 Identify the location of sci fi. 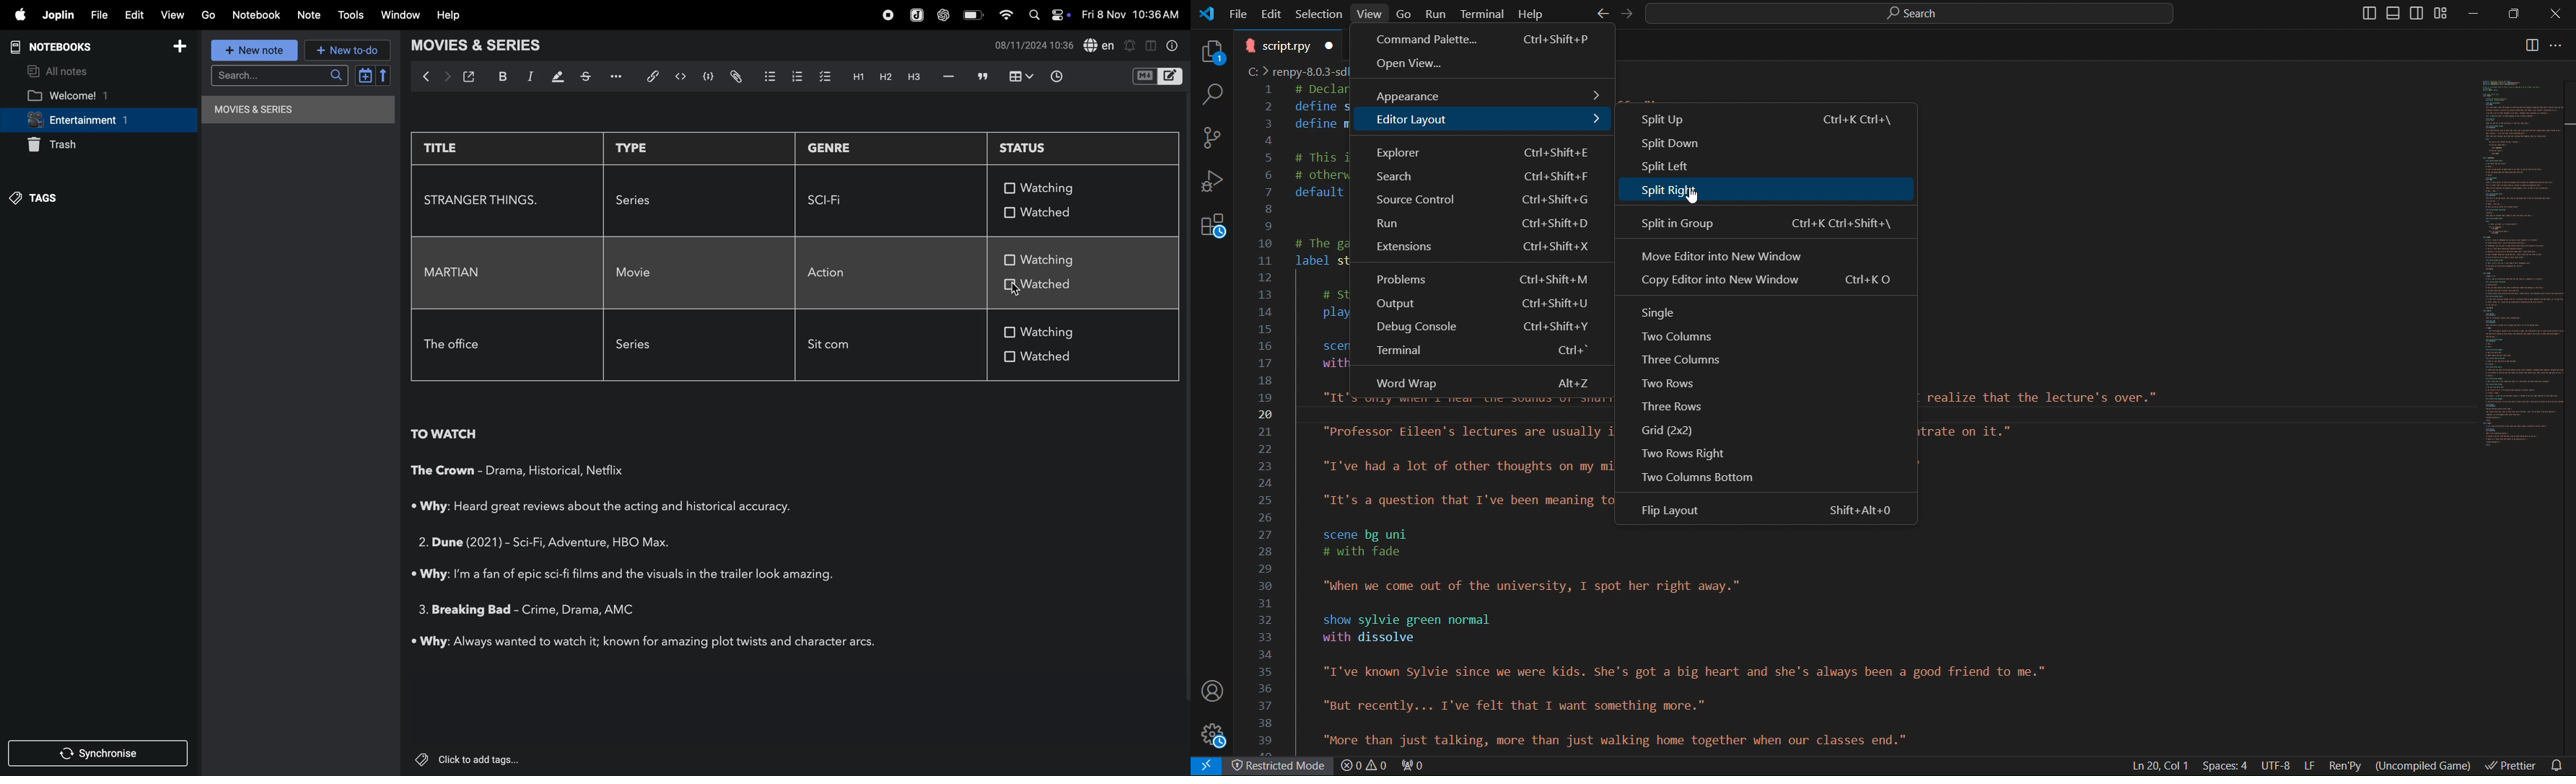
(832, 200).